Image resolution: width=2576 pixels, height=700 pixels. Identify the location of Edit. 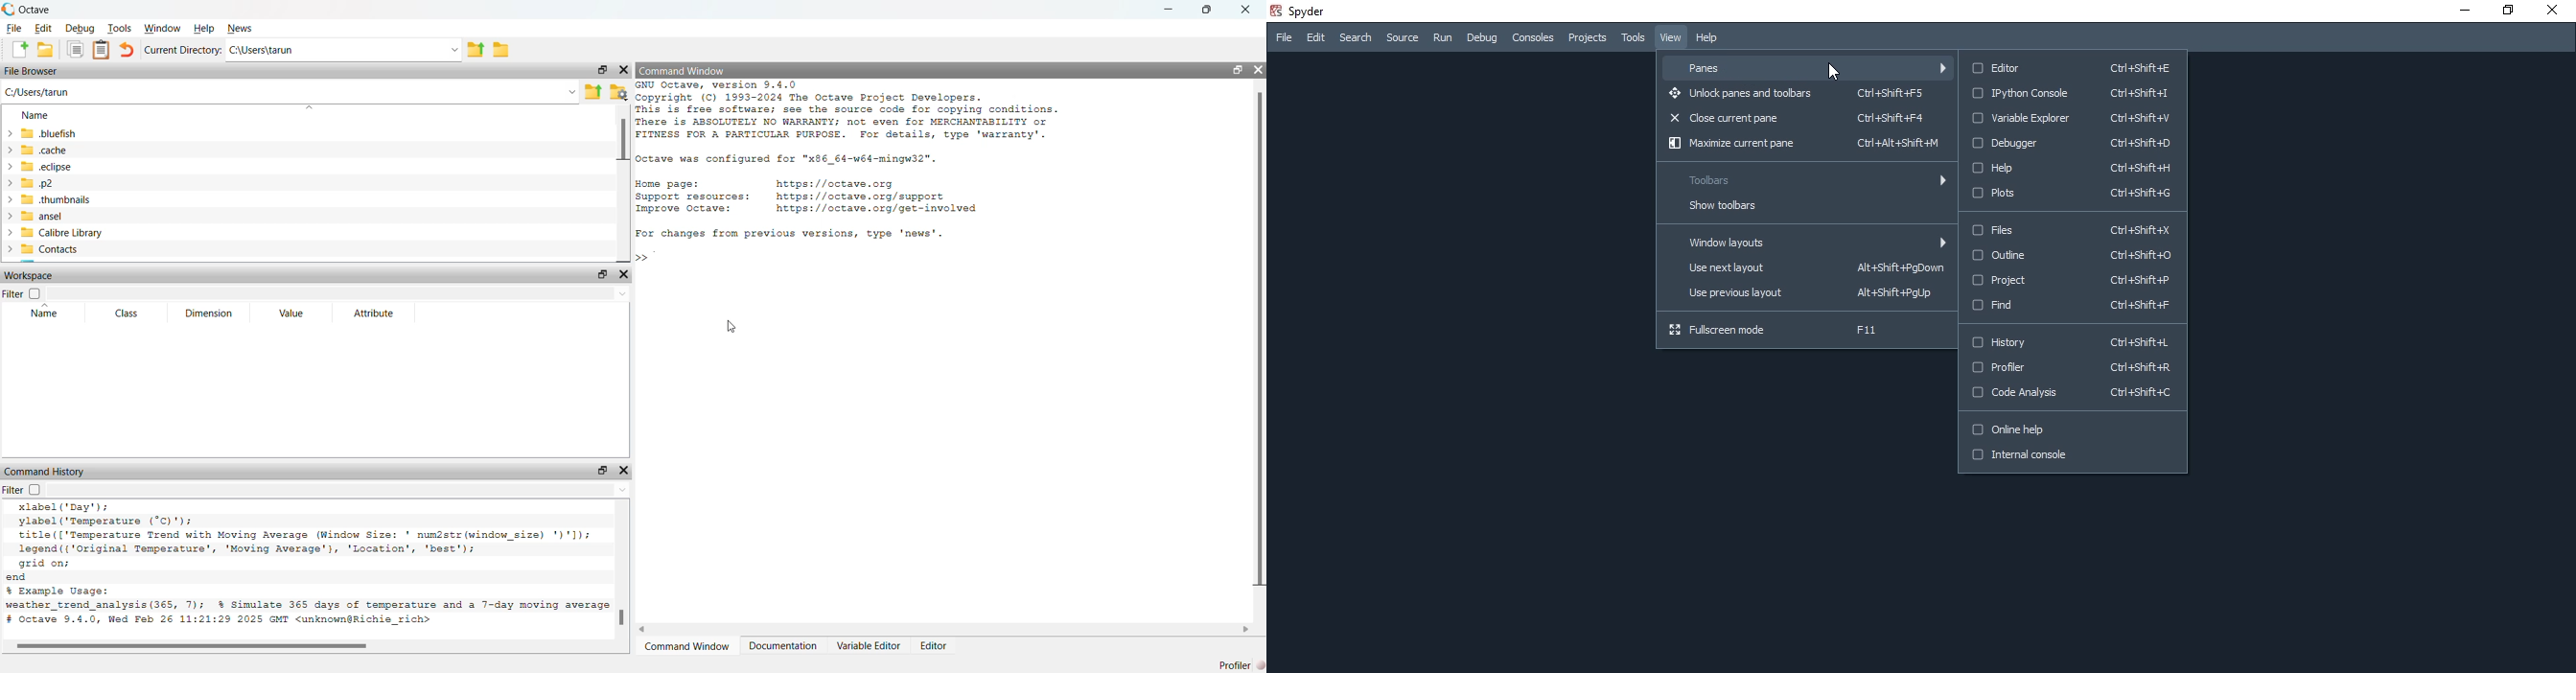
(1316, 39).